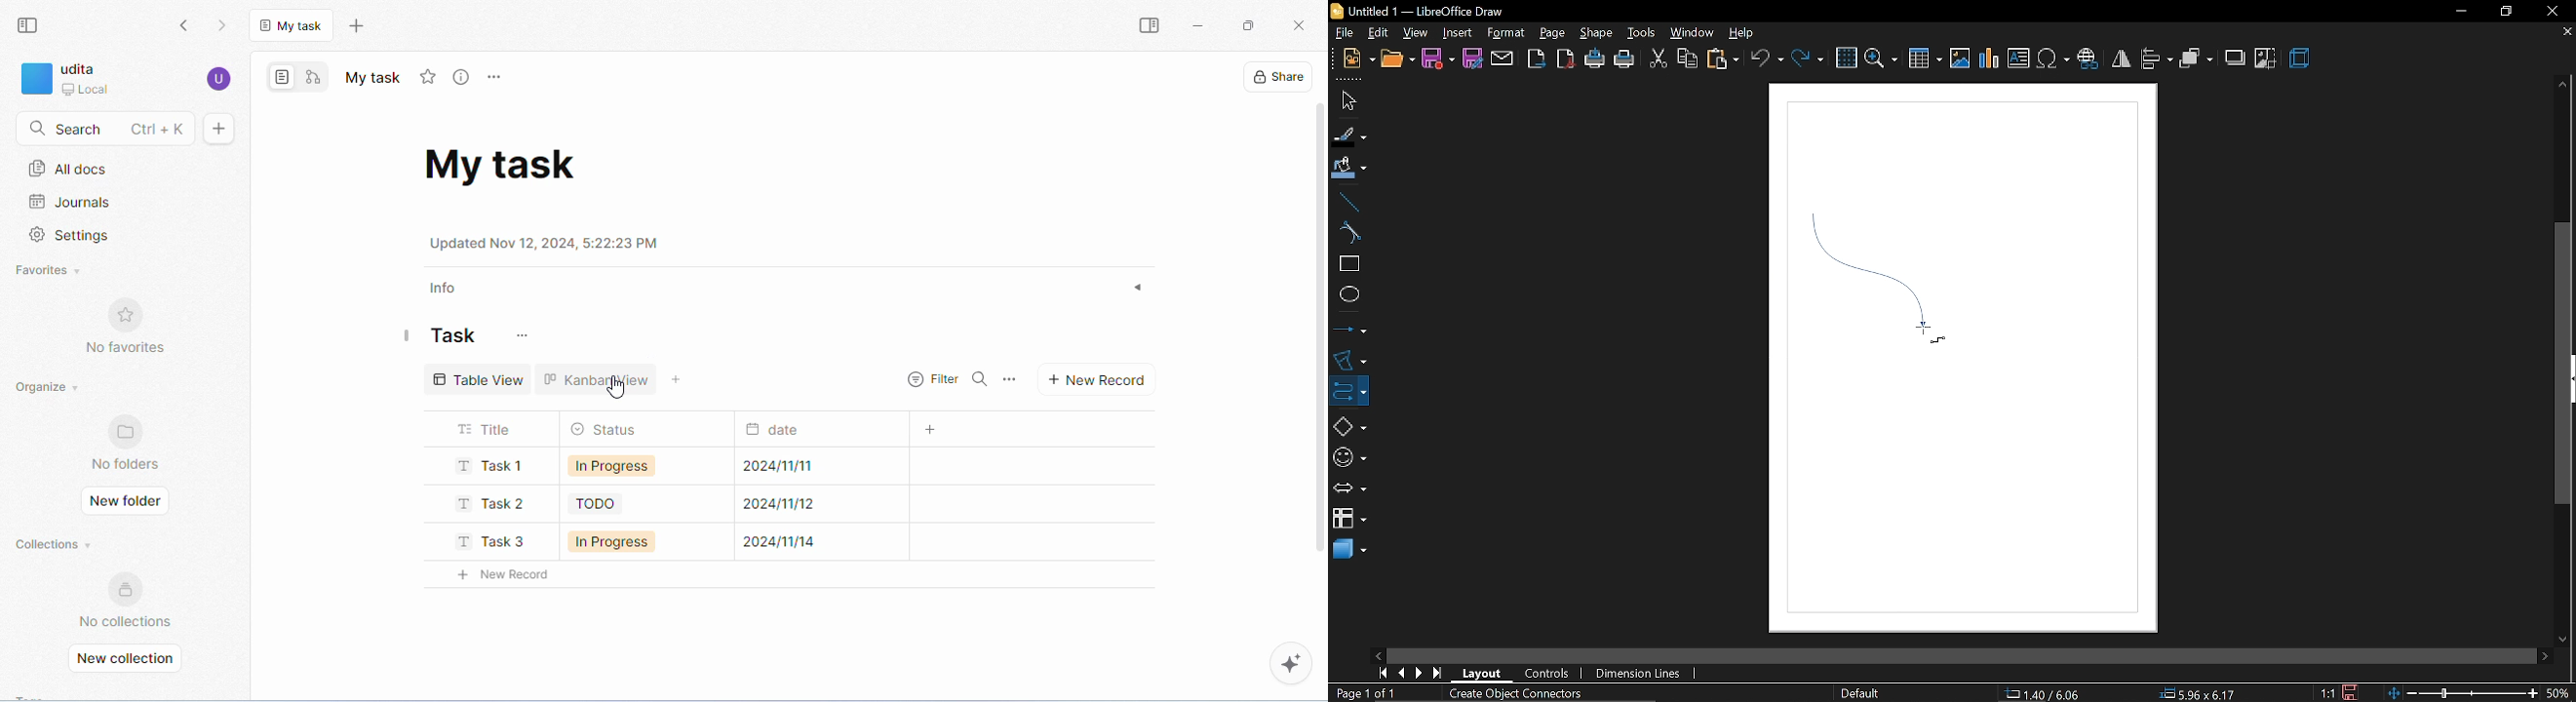  Describe the element at coordinates (1961, 59) in the screenshot. I see `Insert image` at that location.